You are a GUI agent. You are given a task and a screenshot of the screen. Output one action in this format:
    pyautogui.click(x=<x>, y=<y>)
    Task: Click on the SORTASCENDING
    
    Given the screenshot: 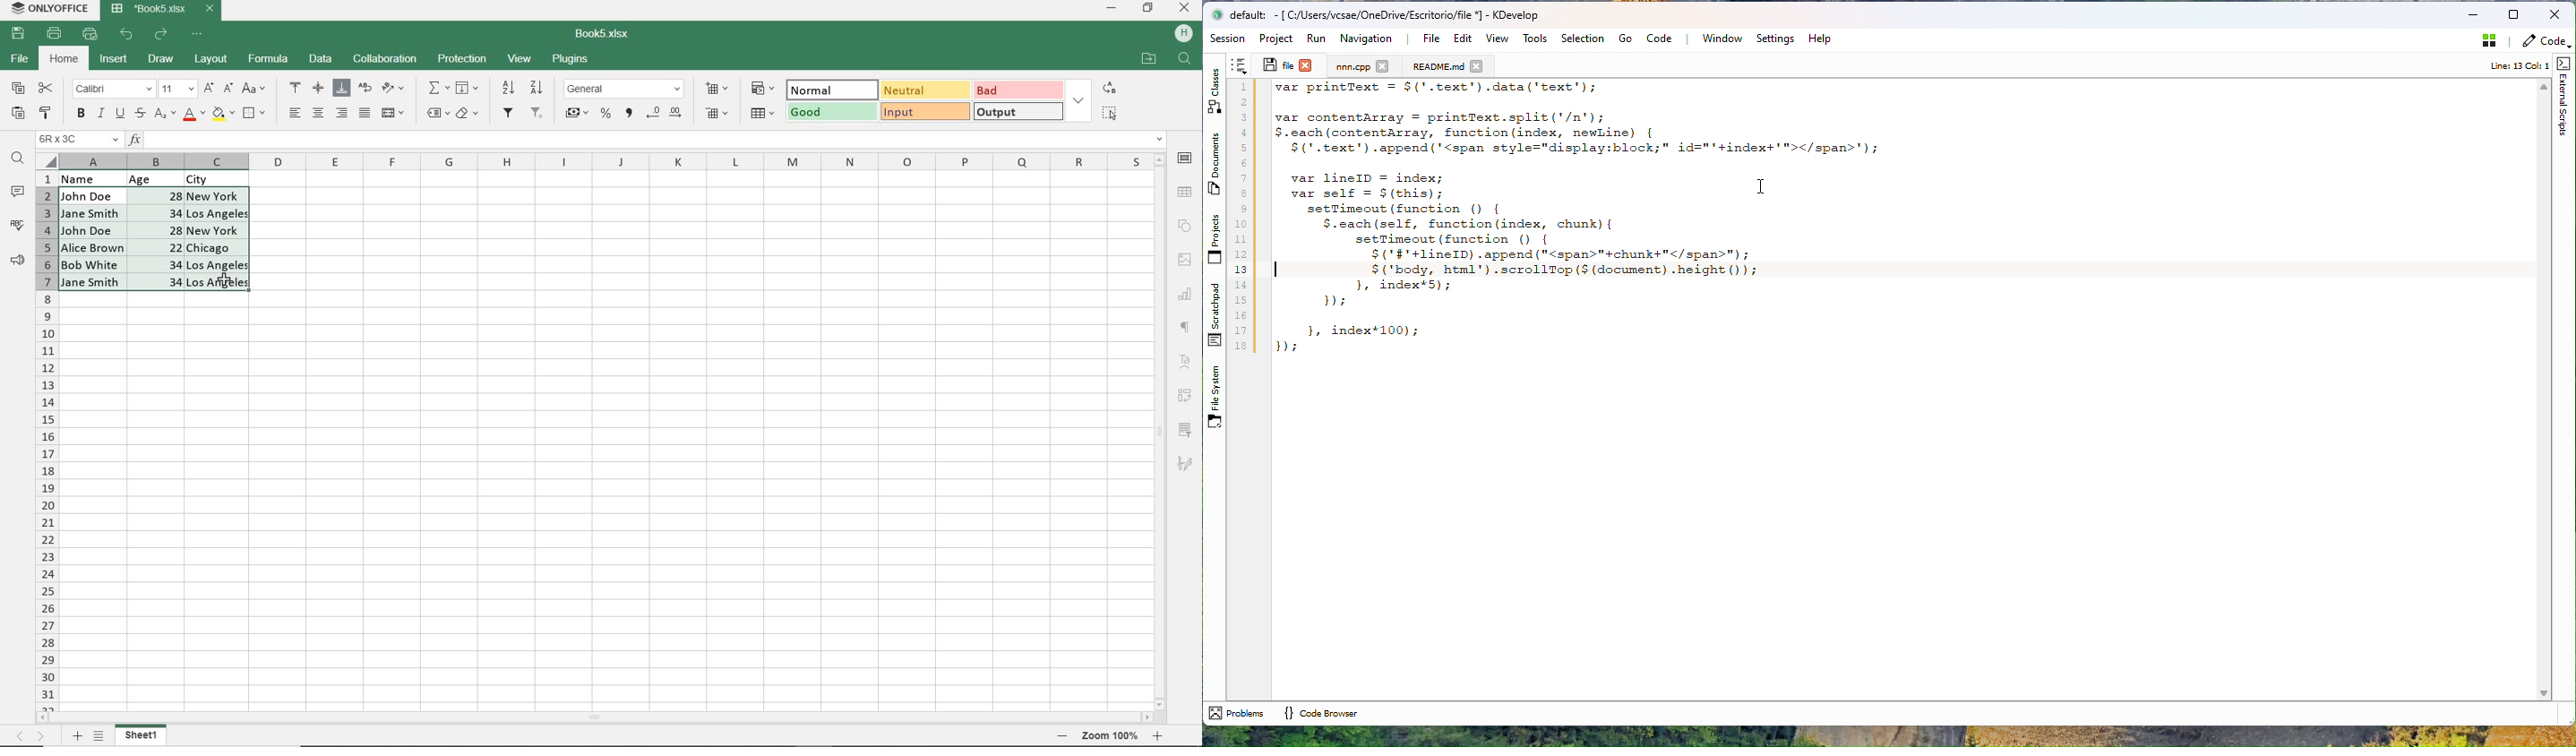 What is the action you would take?
    pyautogui.click(x=509, y=88)
    